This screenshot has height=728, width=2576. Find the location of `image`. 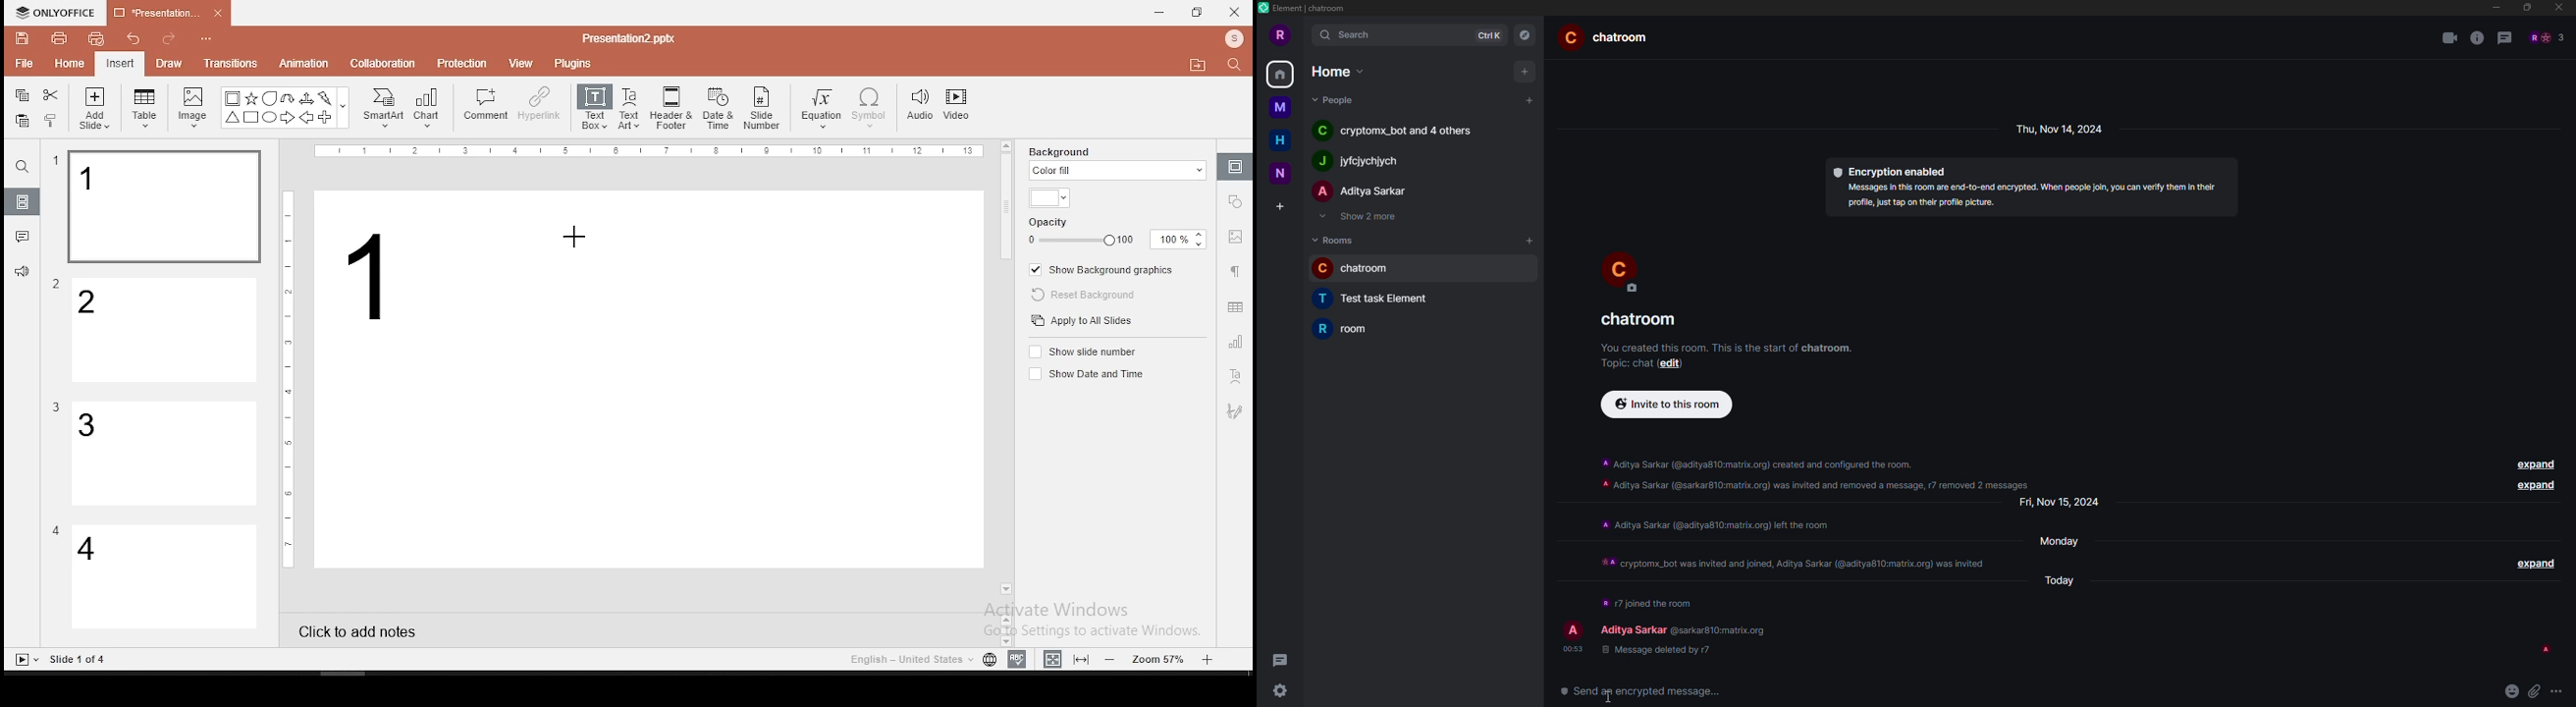

image is located at coordinates (194, 107).